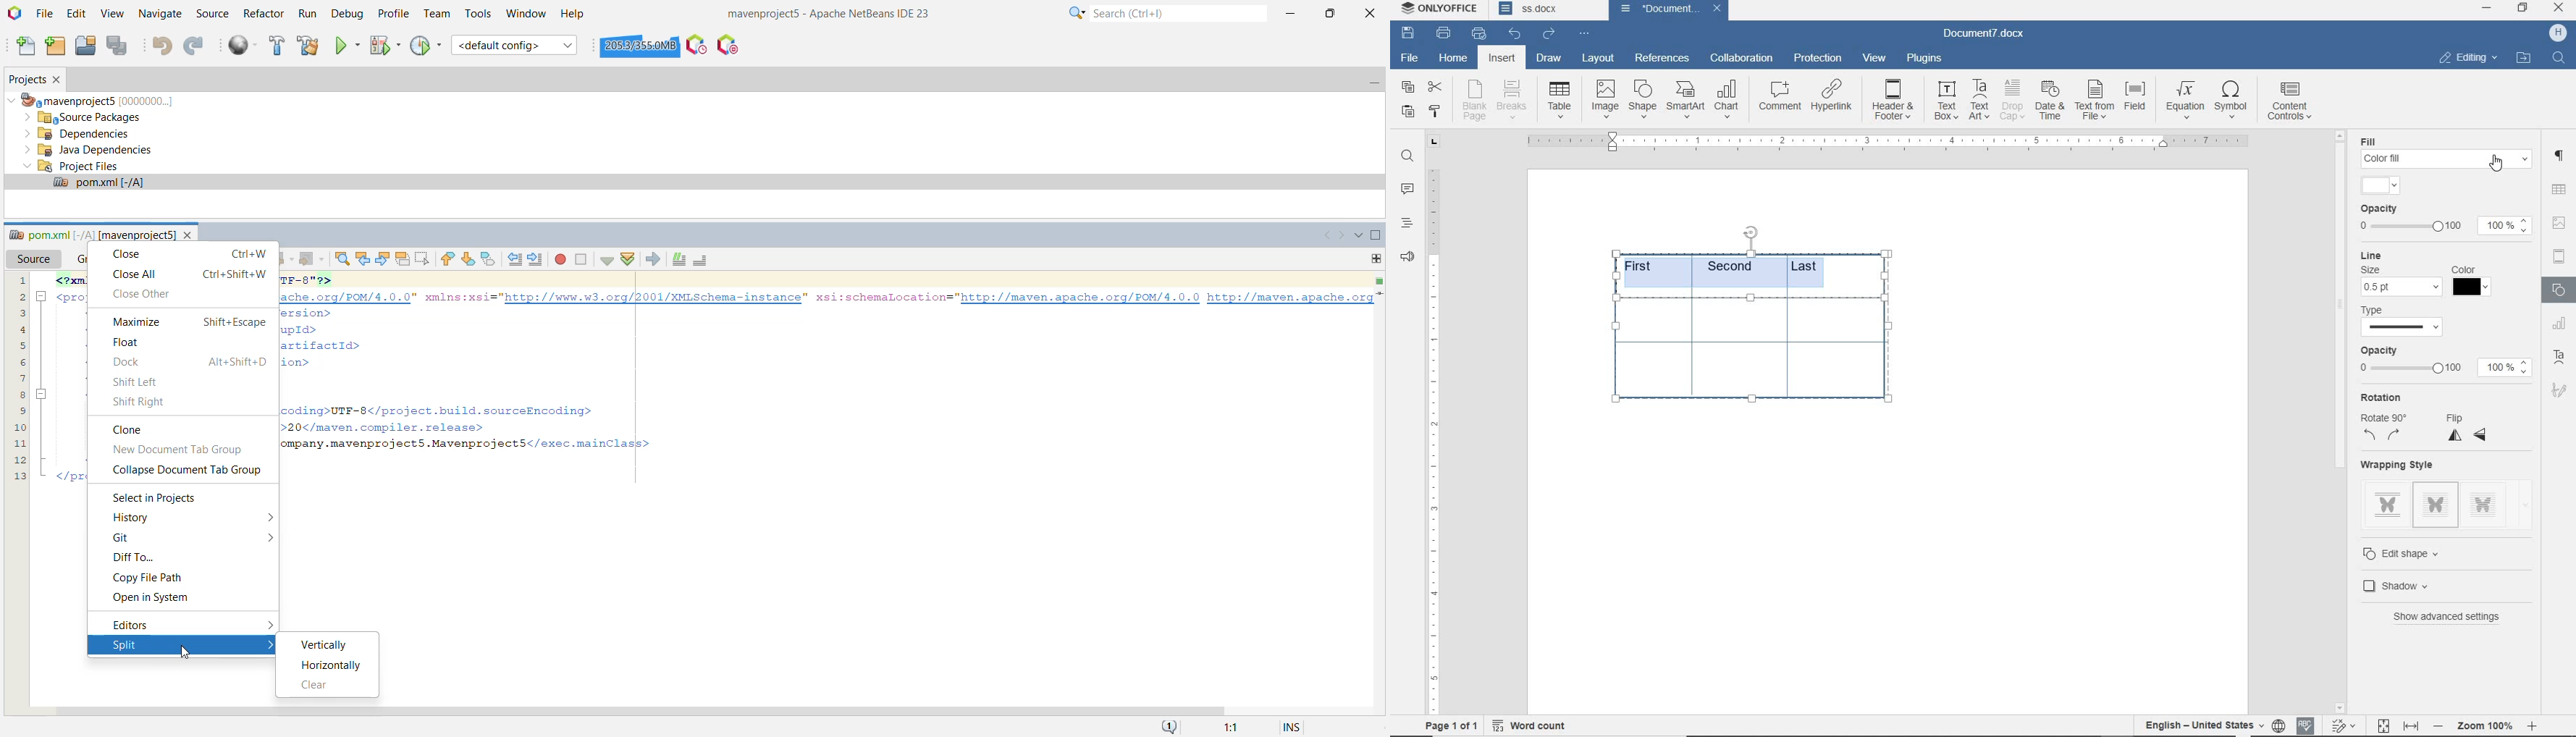 Image resolution: width=2576 pixels, height=756 pixels. What do you see at coordinates (311, 259) in the screenshot?
I see `Forward` at bounding box center [311, 259].